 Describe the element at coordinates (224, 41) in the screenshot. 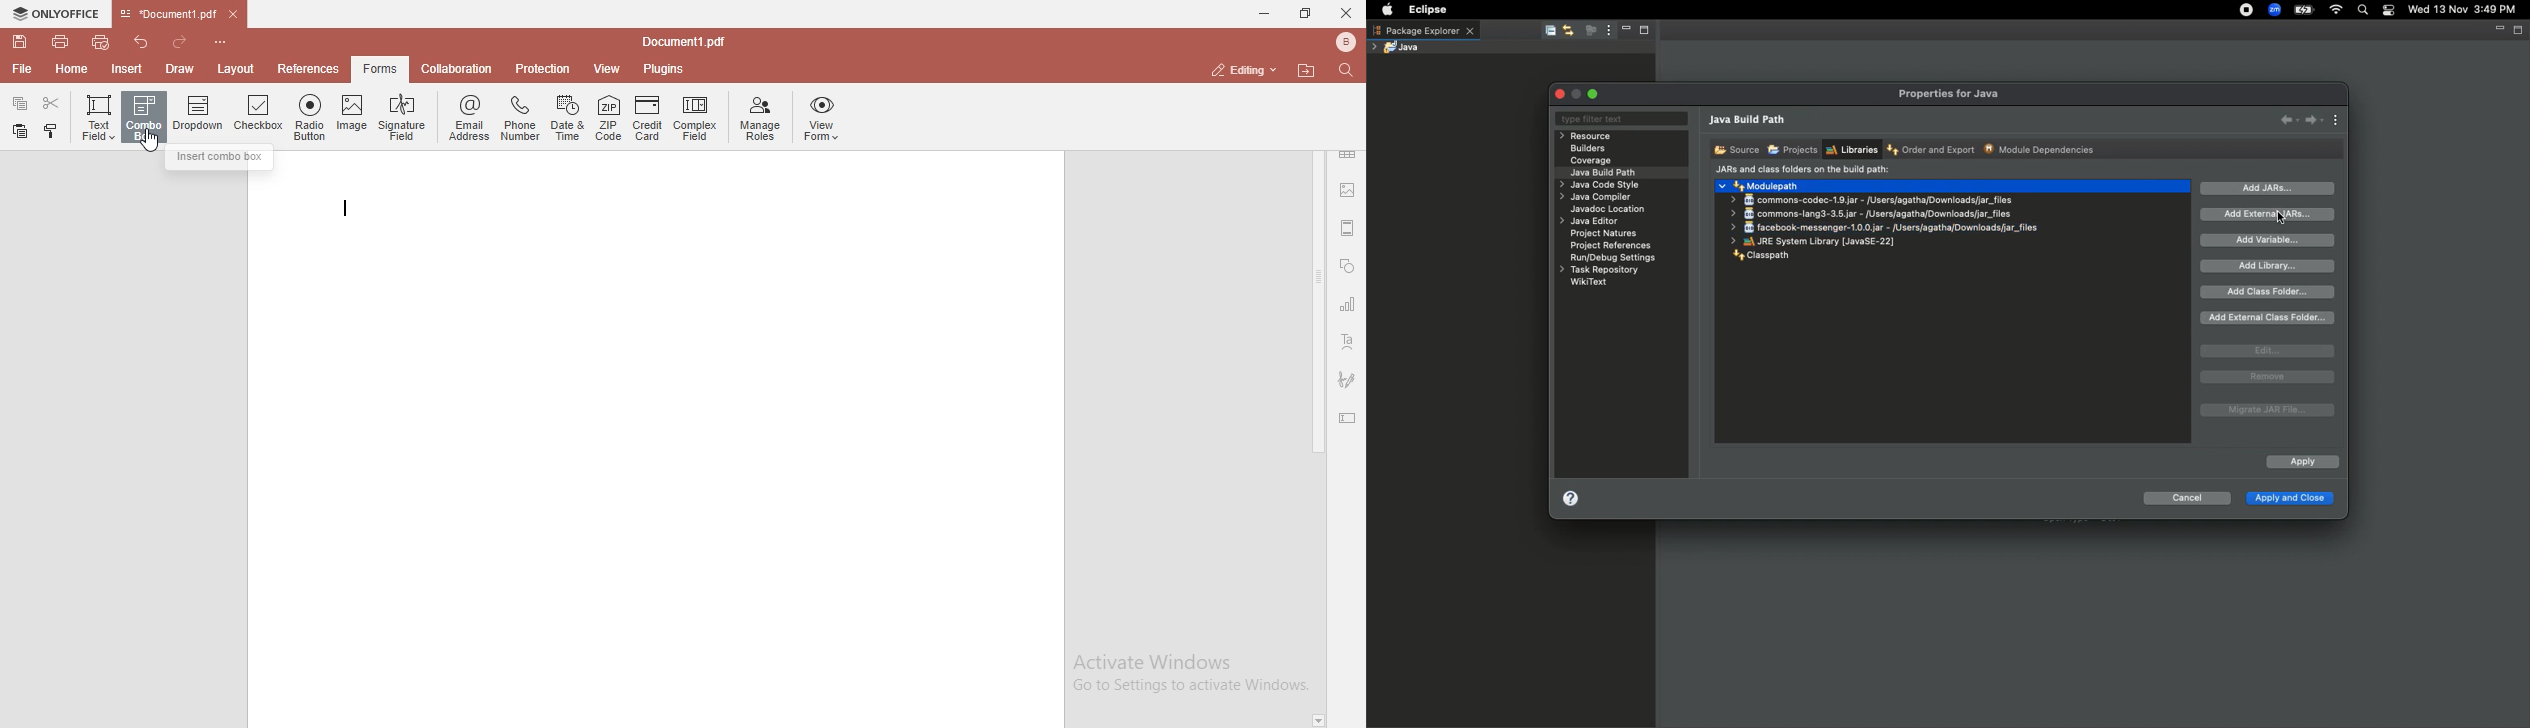

I see `customise quick access toolbar` at that location.